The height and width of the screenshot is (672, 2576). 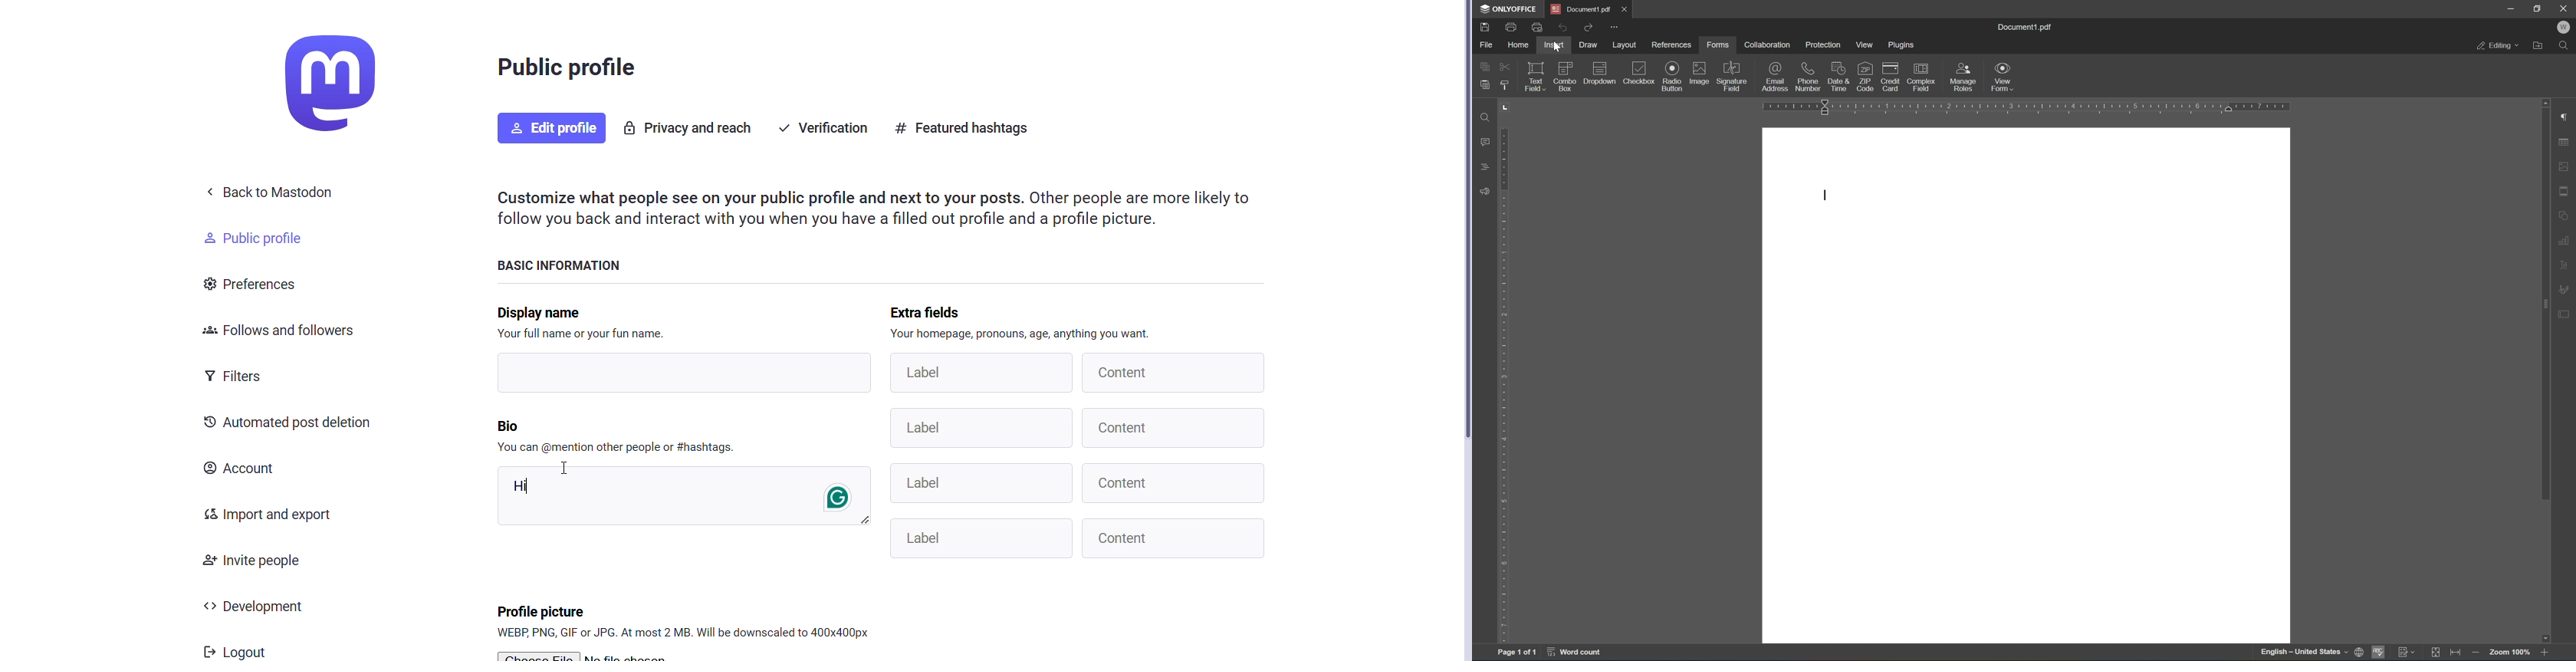 What do you see at coordinates (248, 471) in the screenshot?
I see `Account` at bounding box center [248, 471].